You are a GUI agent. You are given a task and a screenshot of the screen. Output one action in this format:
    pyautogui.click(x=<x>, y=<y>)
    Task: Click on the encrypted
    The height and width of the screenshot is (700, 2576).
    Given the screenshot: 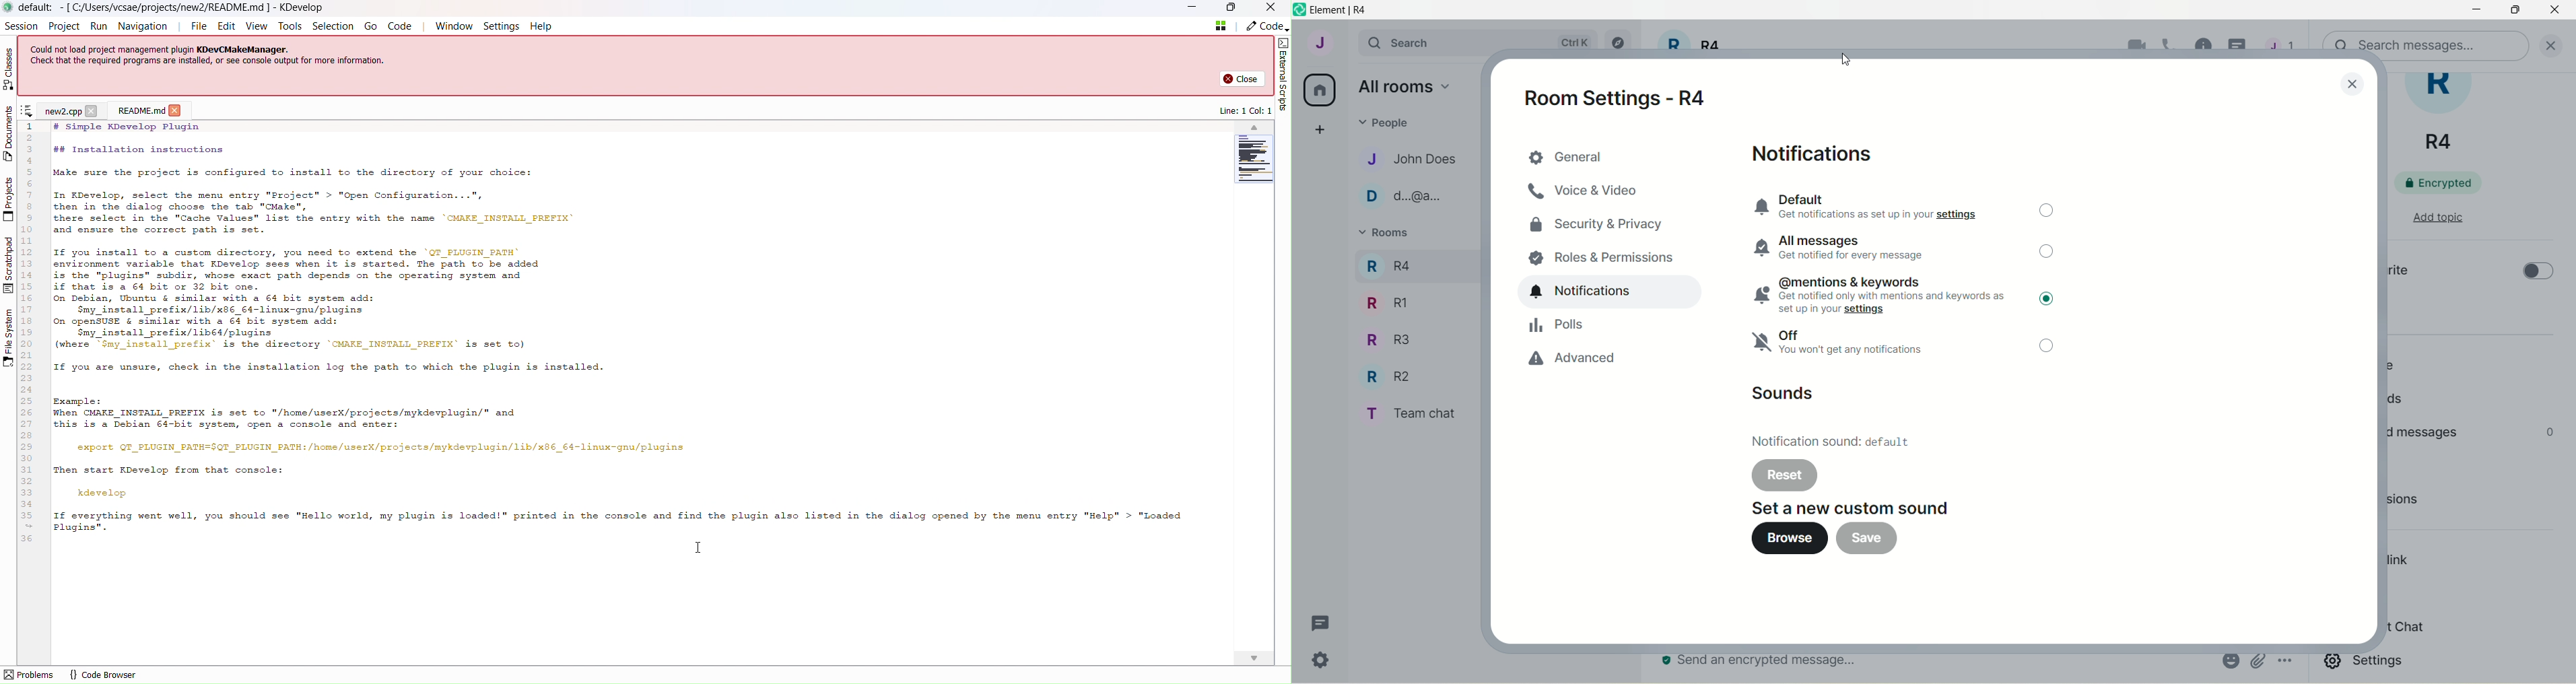 What is the action you would take?
    pyautogui.click(x=2447, y=182)
    